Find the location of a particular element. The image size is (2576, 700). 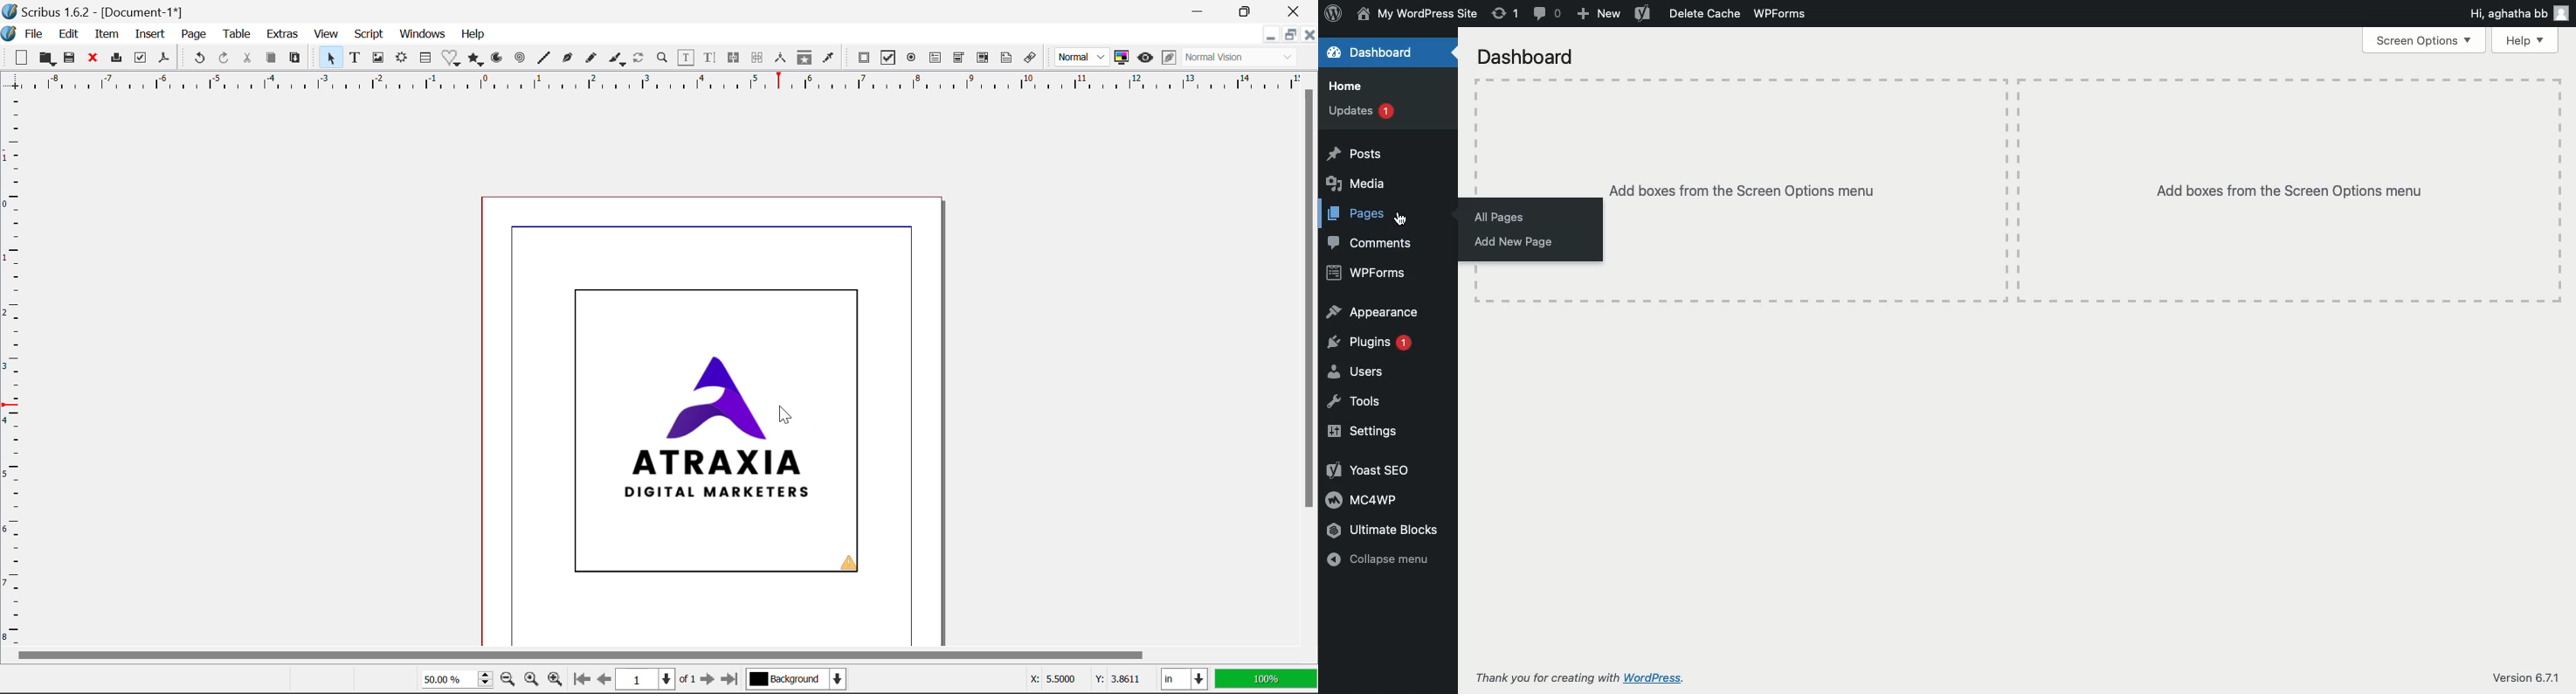

Posts is located at coordinates (1355, 153).